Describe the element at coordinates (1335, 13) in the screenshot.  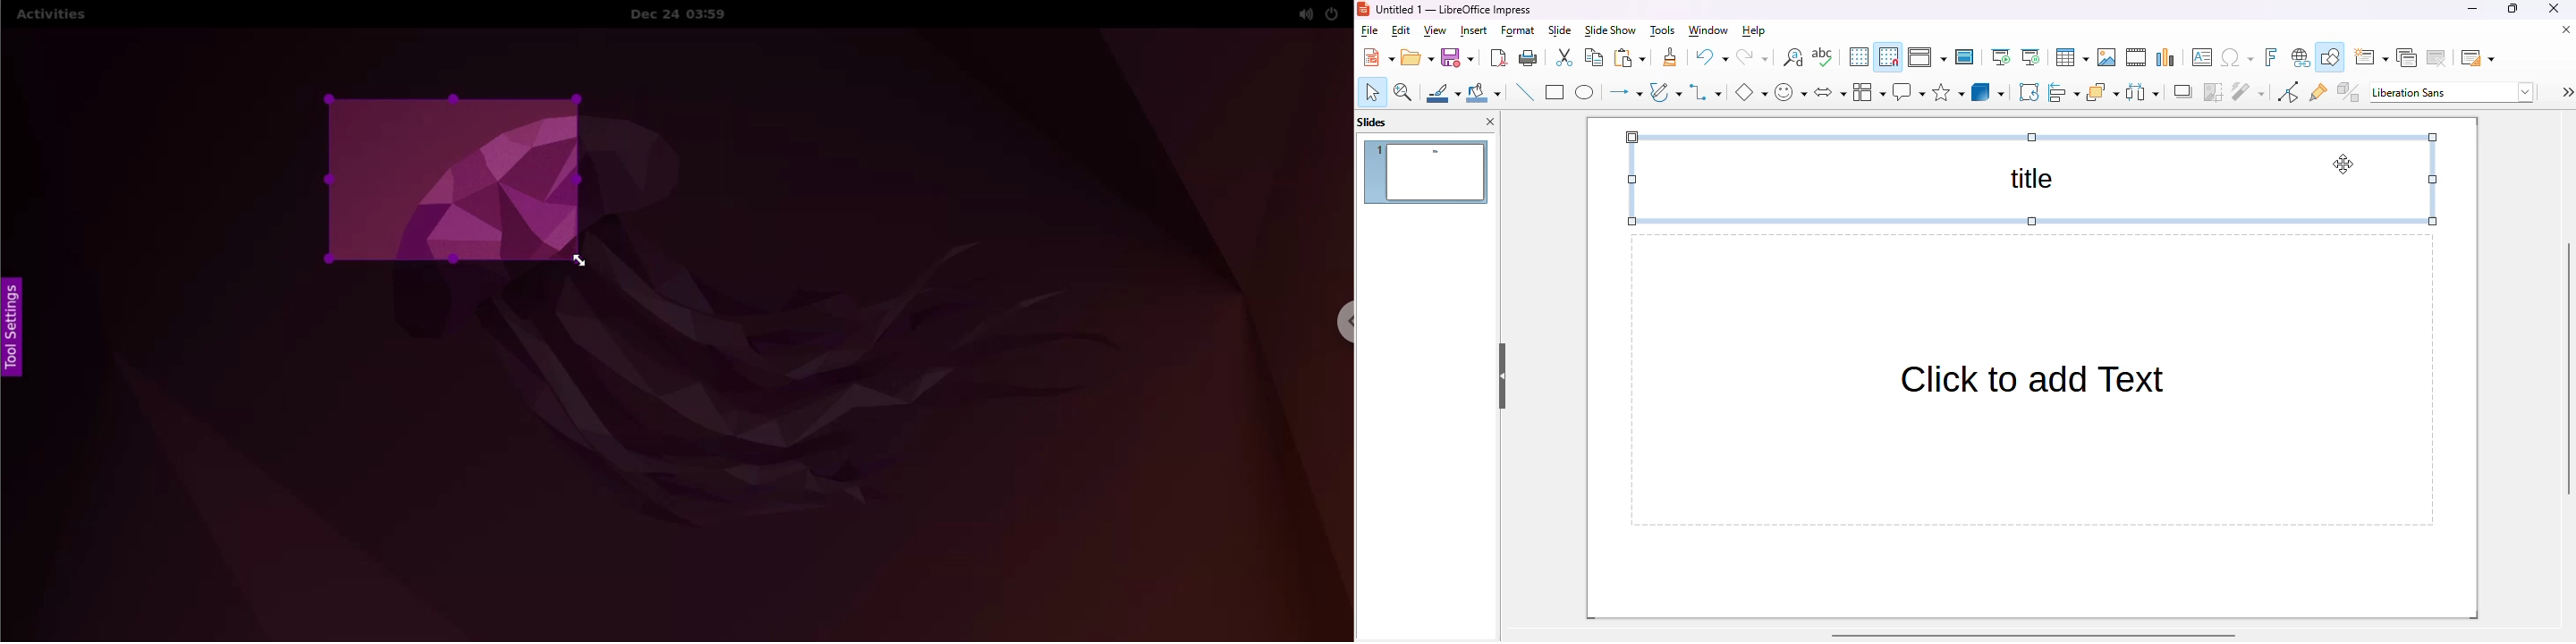
I see `power options ` at that location.